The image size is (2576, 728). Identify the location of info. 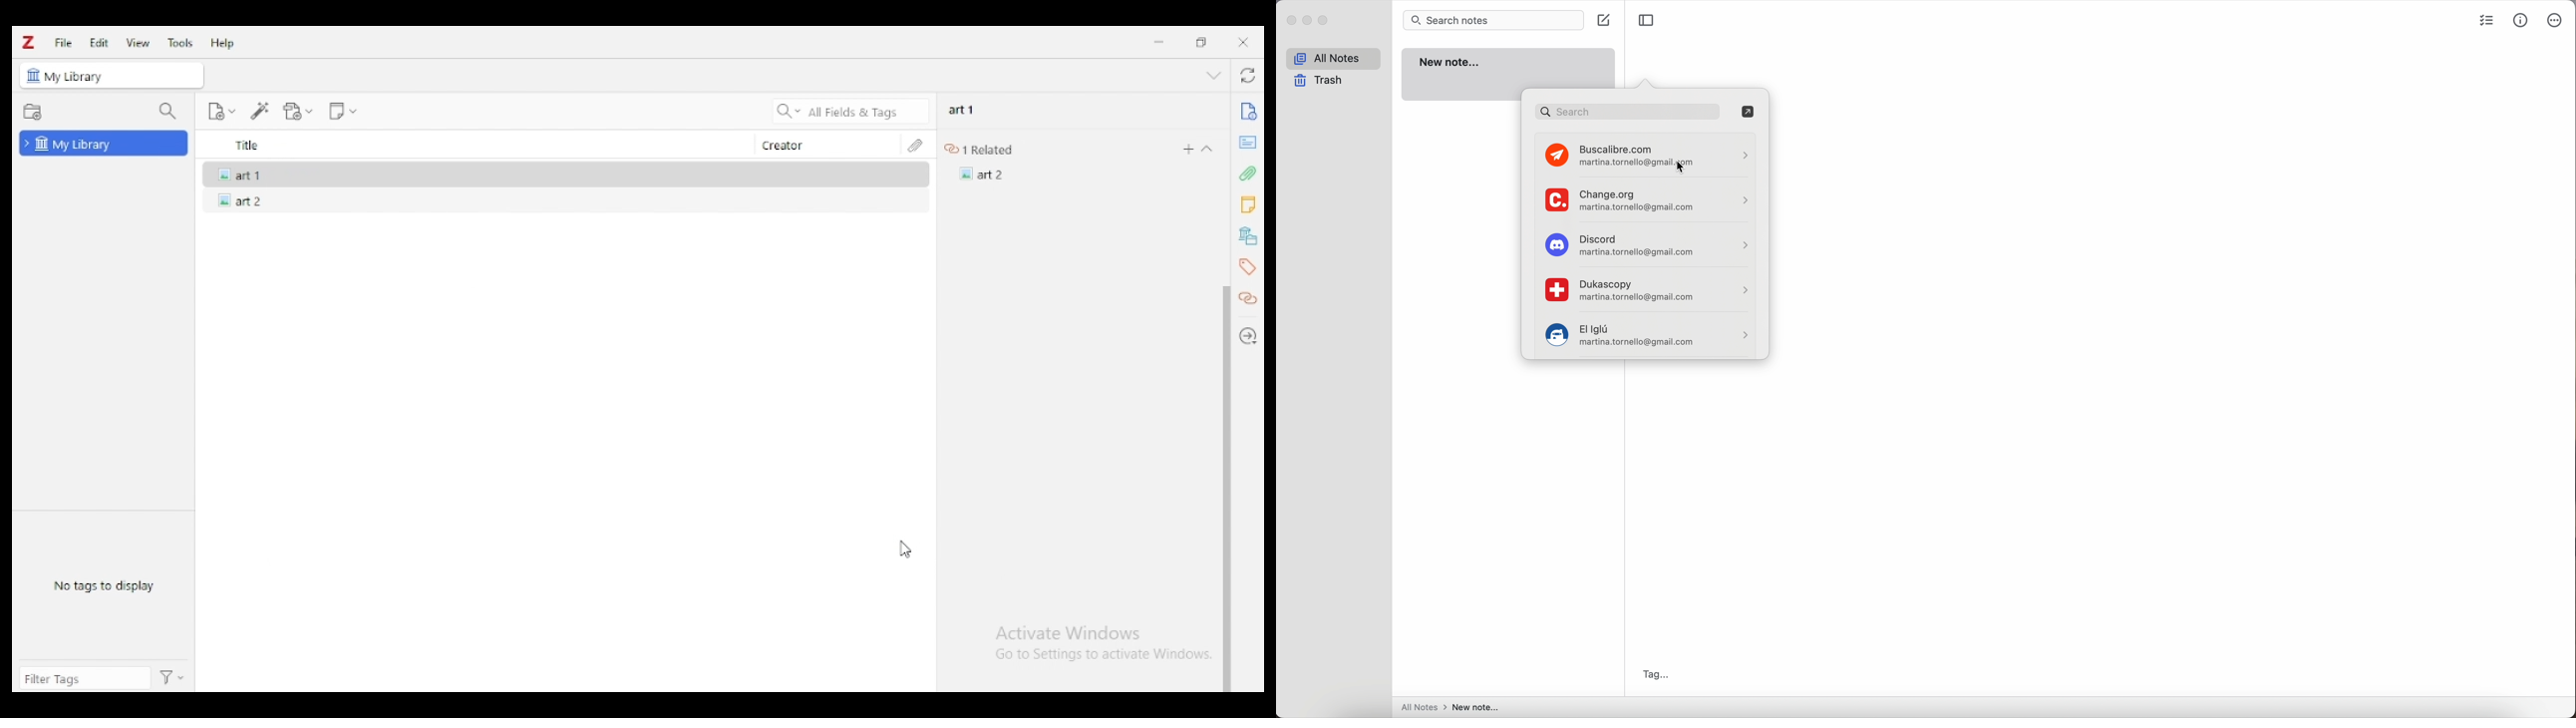
(1247, 112).